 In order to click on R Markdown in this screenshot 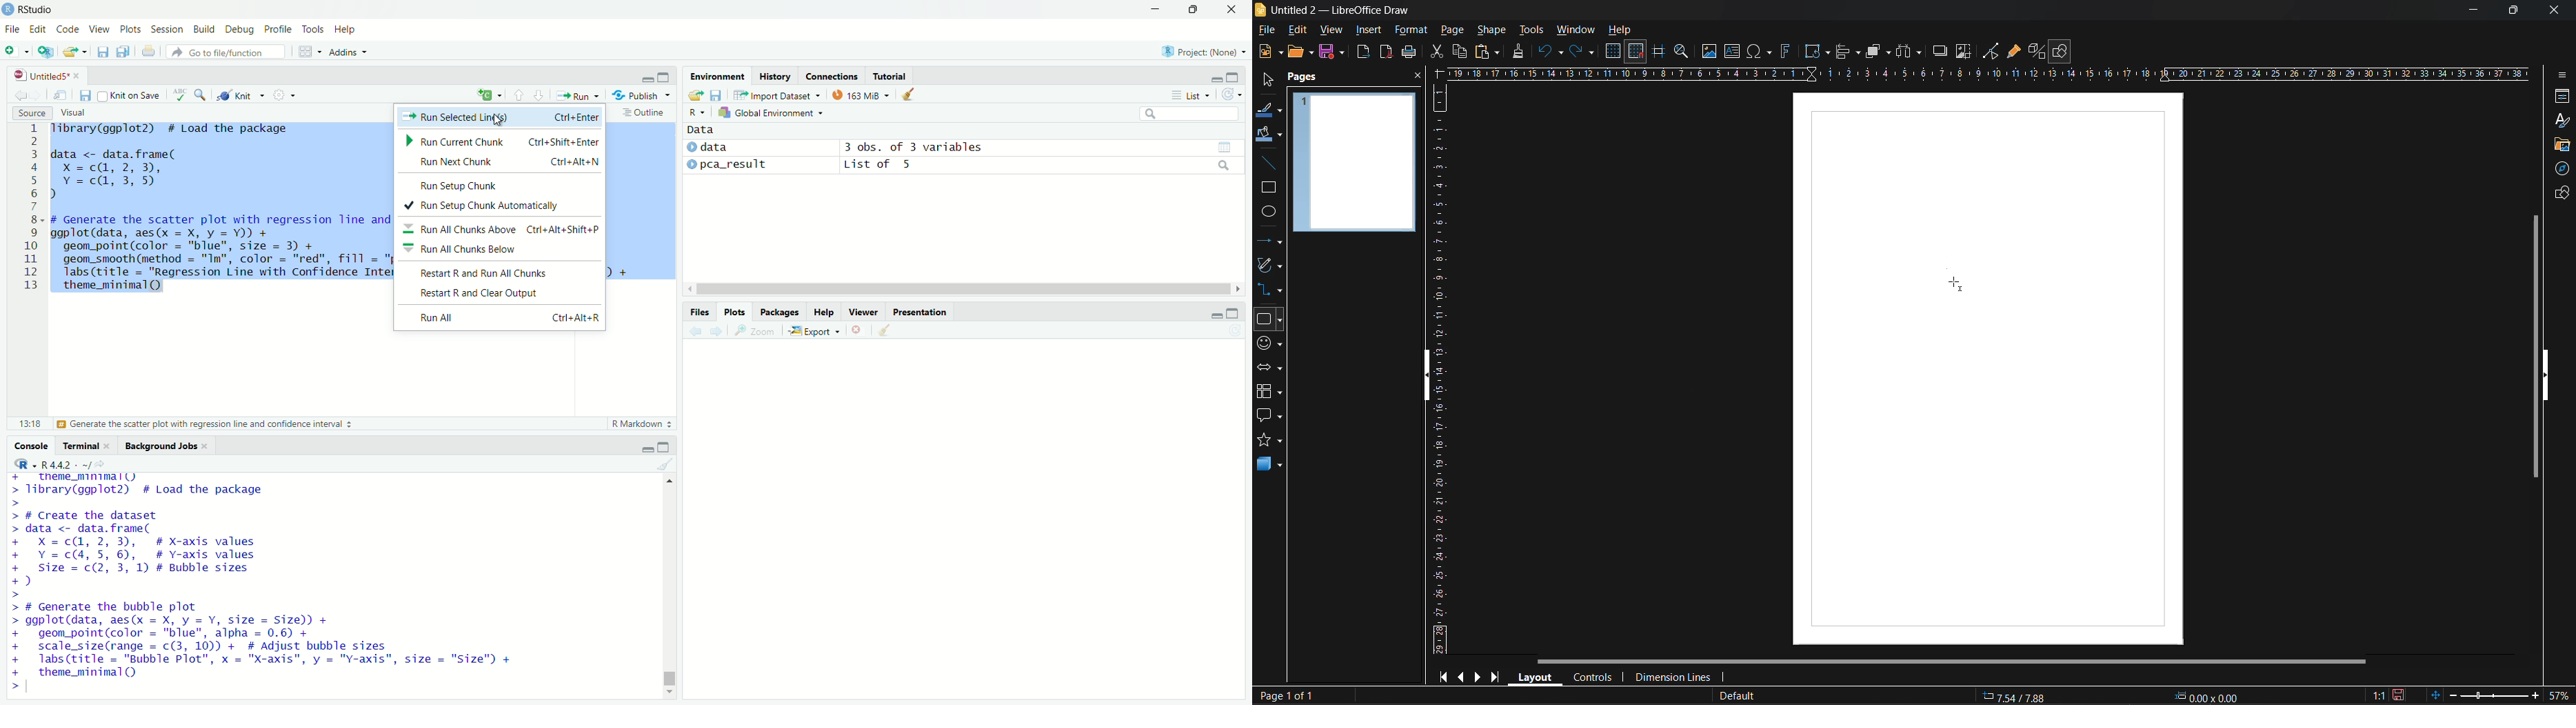, I will do `click(641, 424)`.